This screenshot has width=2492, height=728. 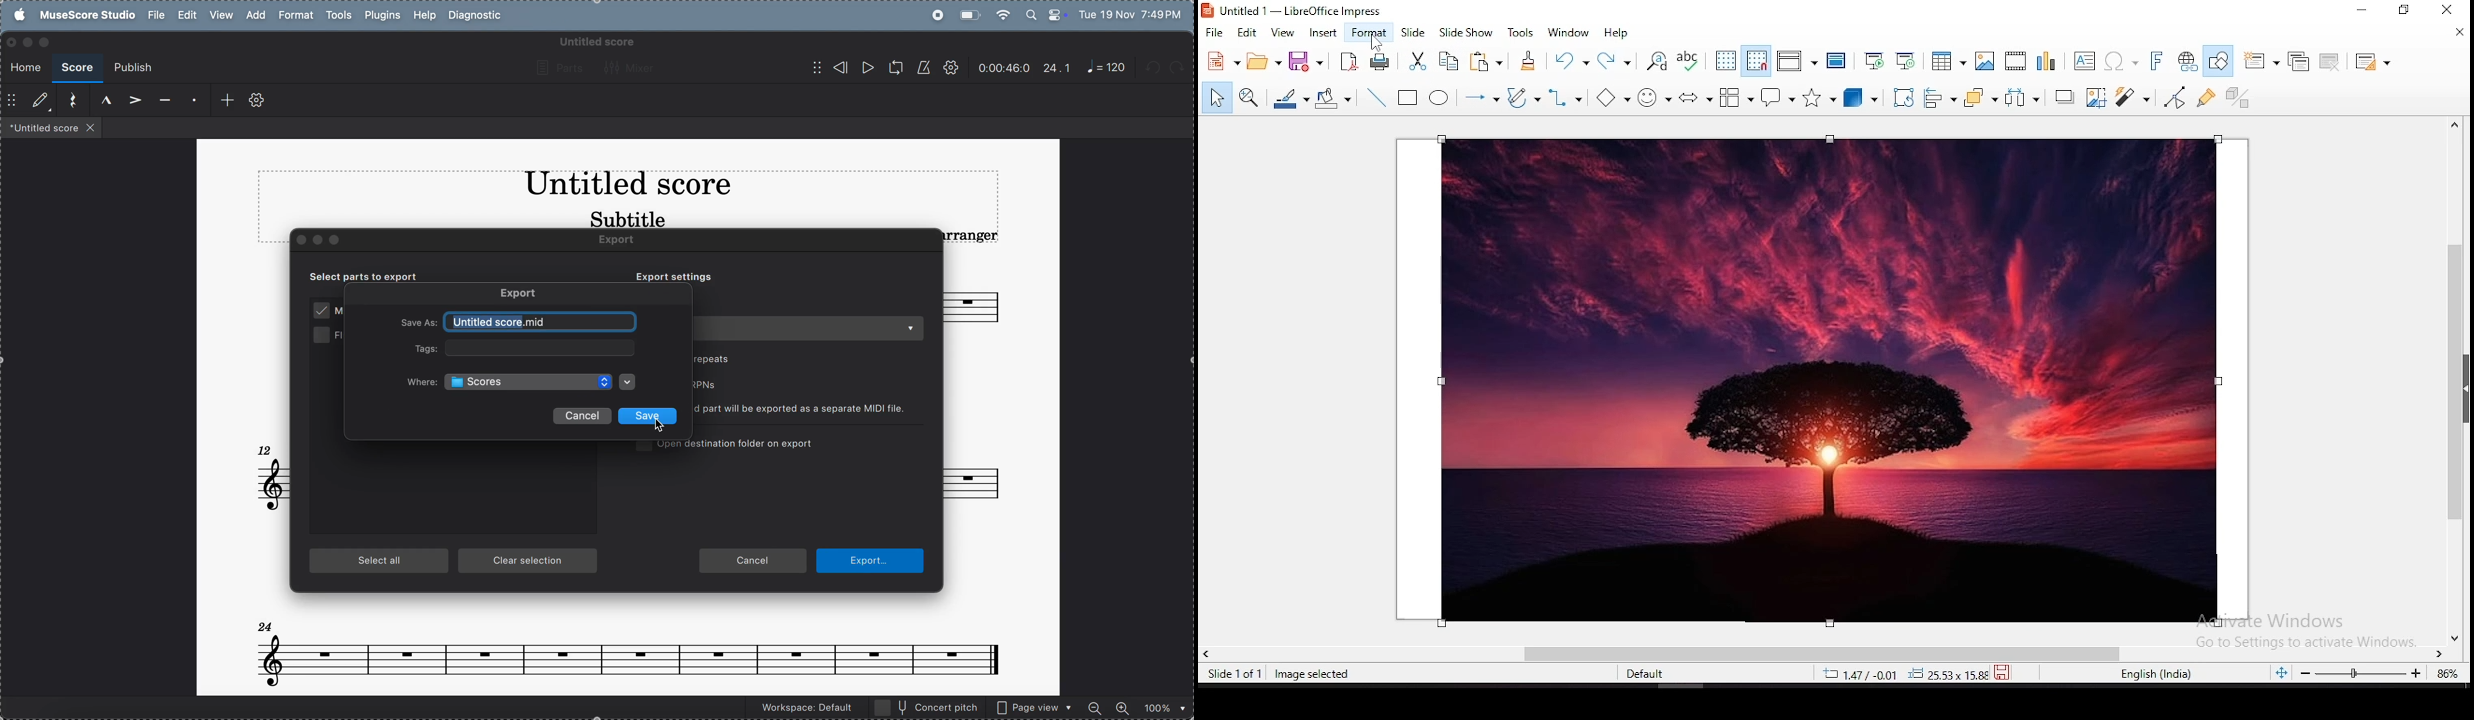 I want to click on block arrows, so click(x=1696, y=97).